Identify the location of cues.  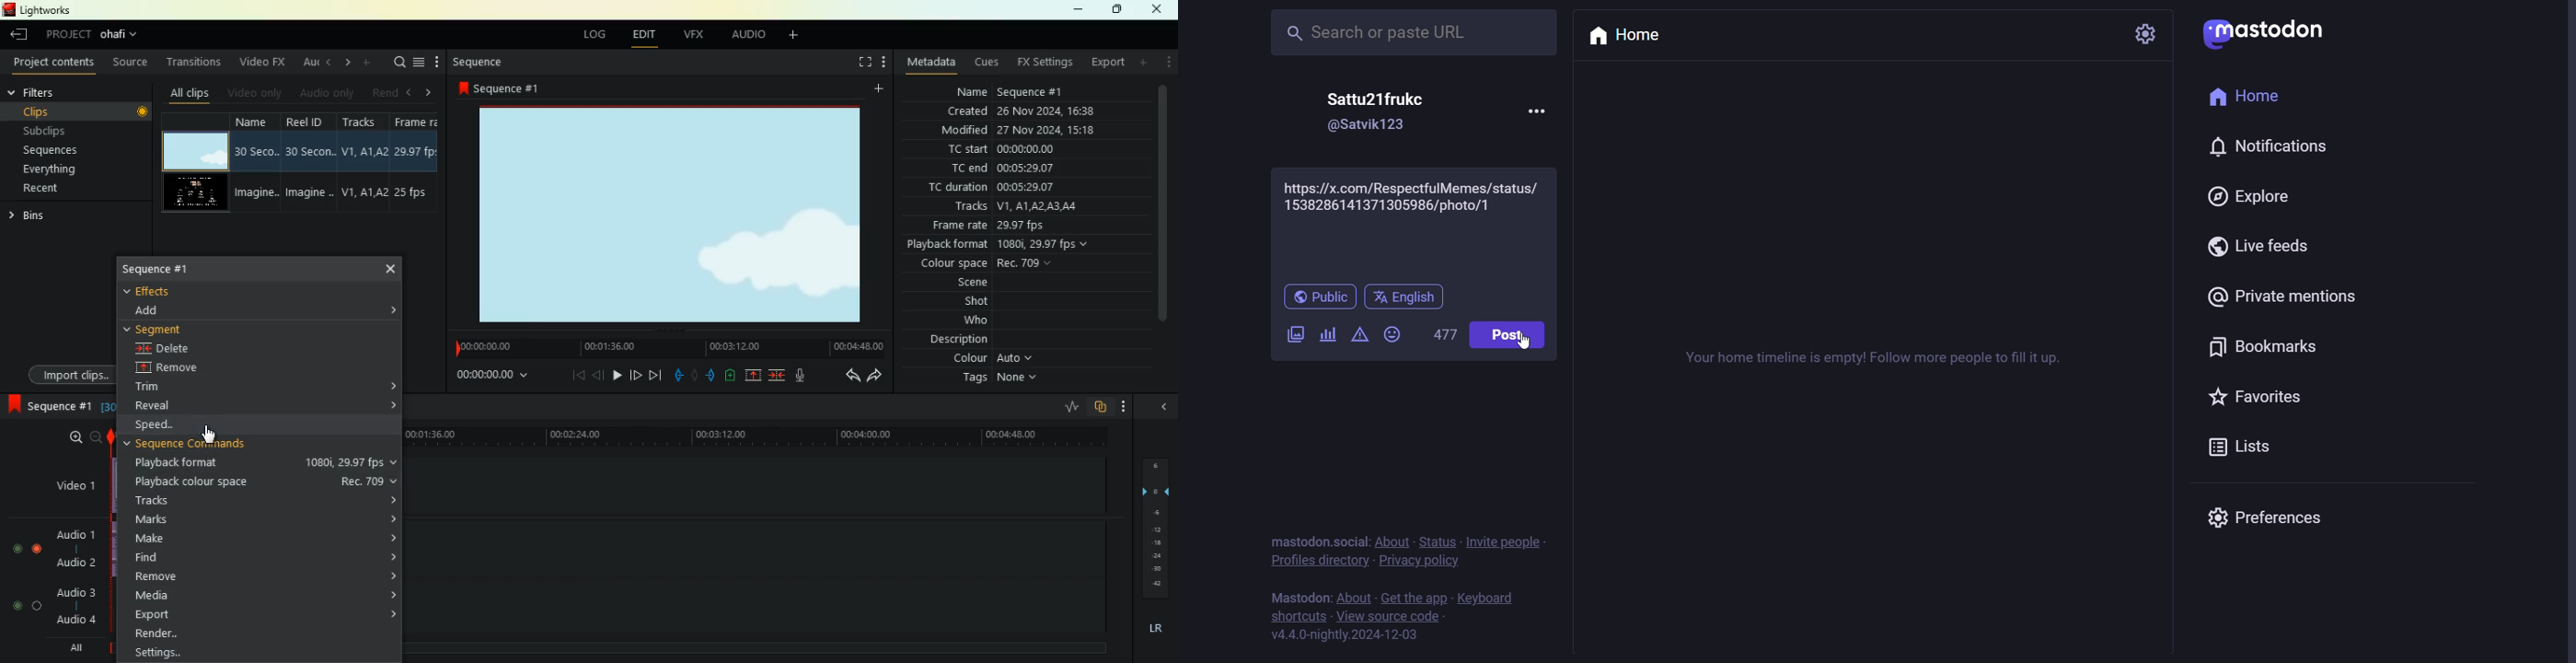
(988, 63).